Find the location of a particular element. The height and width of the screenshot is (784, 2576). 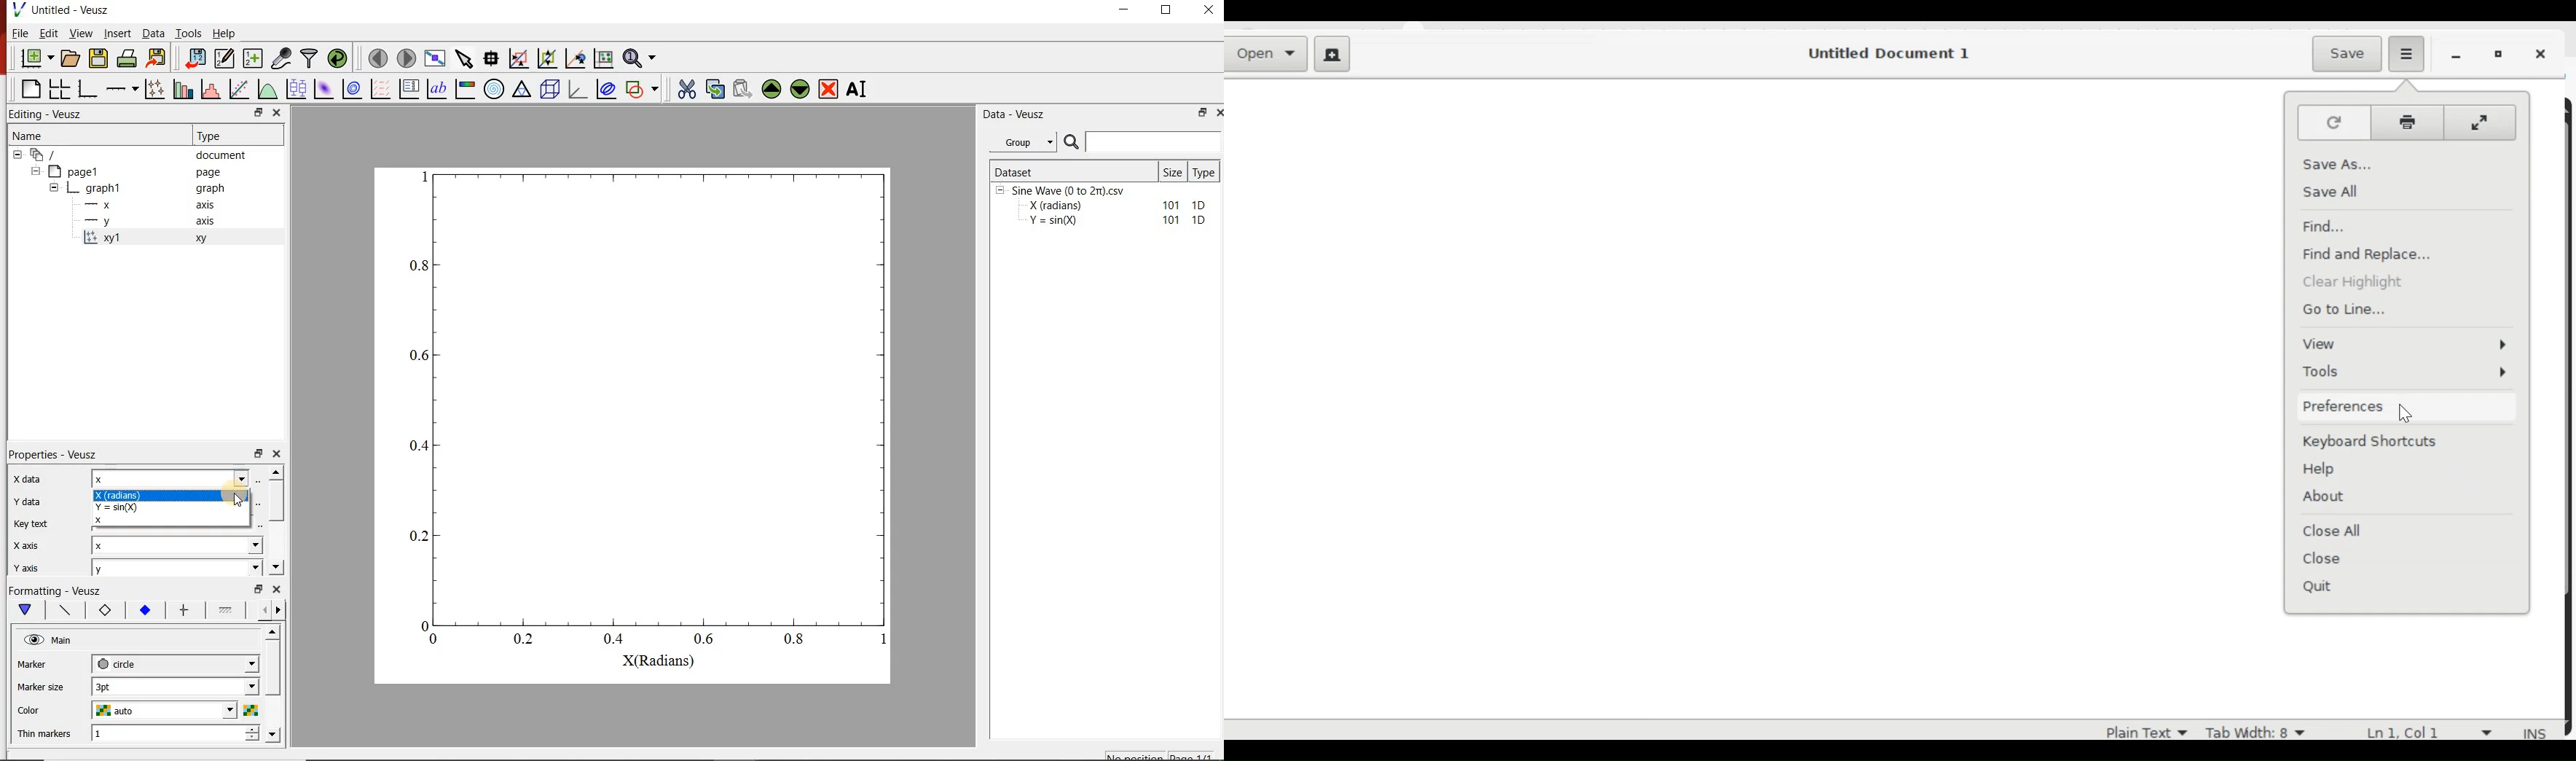

Outer ticks is located at coordinates (542, 714).